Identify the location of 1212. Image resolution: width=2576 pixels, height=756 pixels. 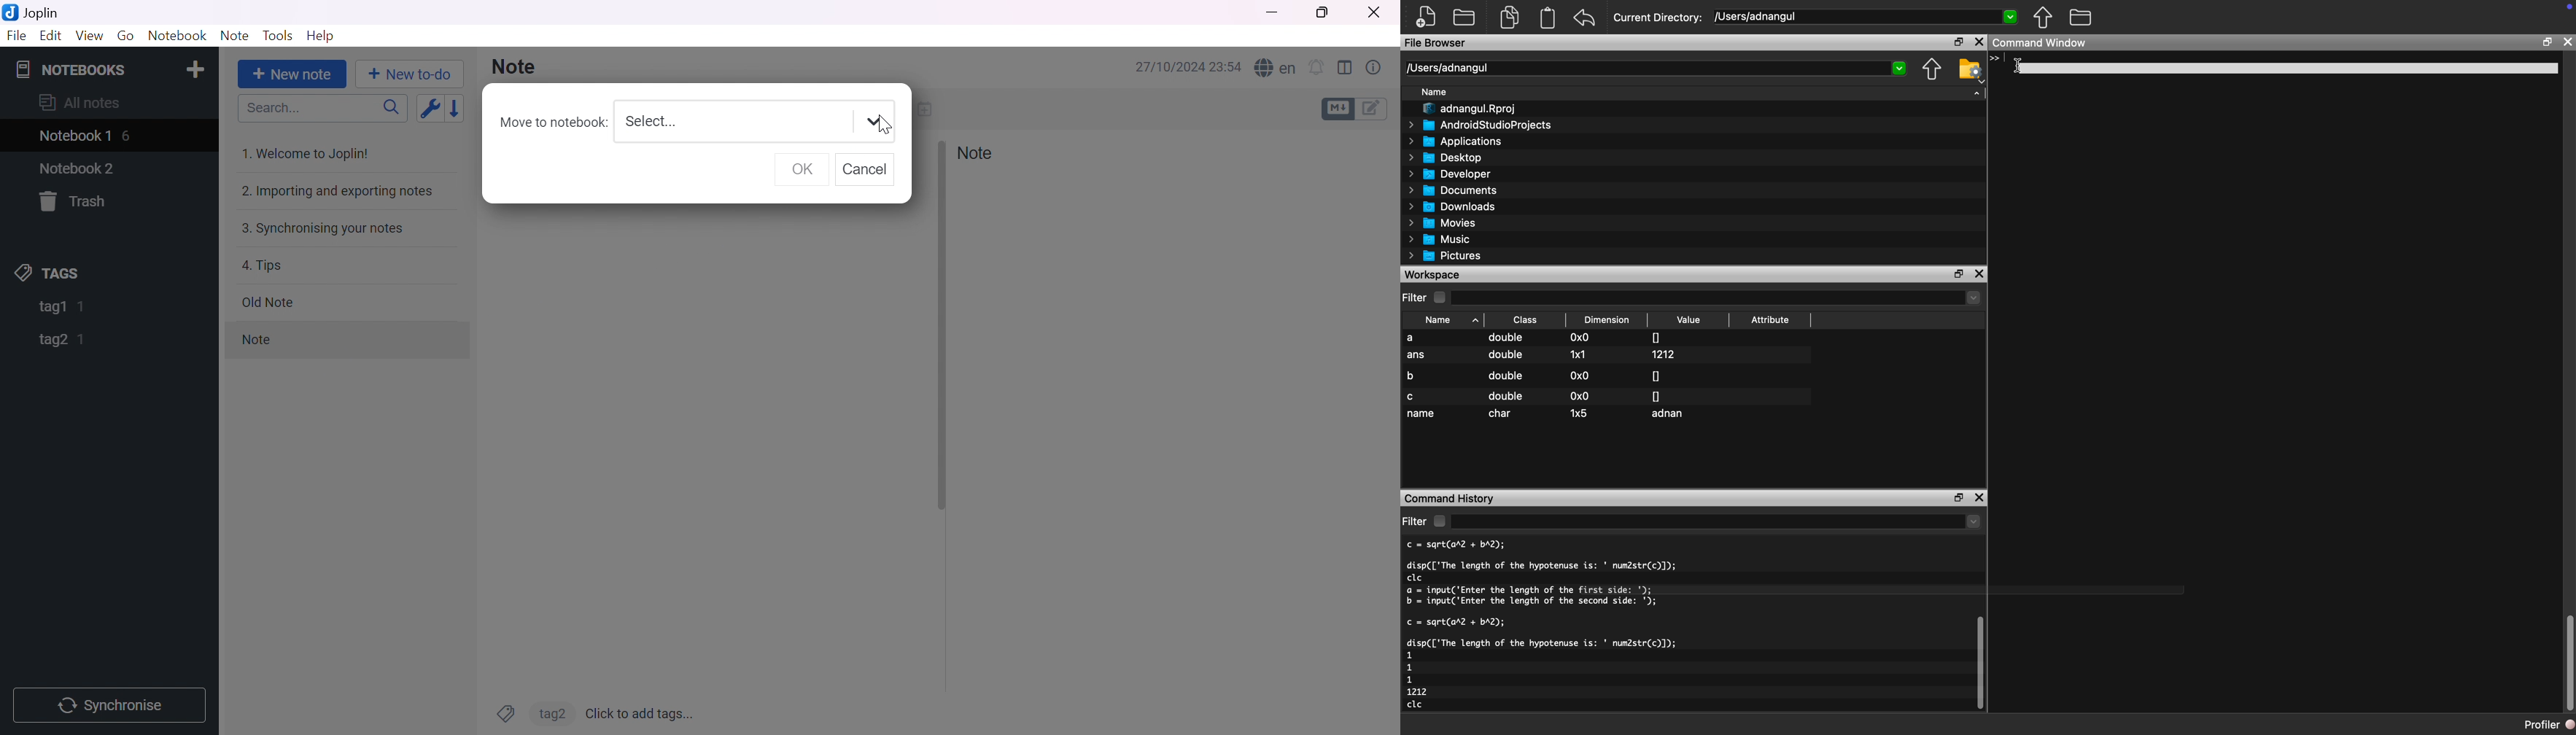
(1666, 354).